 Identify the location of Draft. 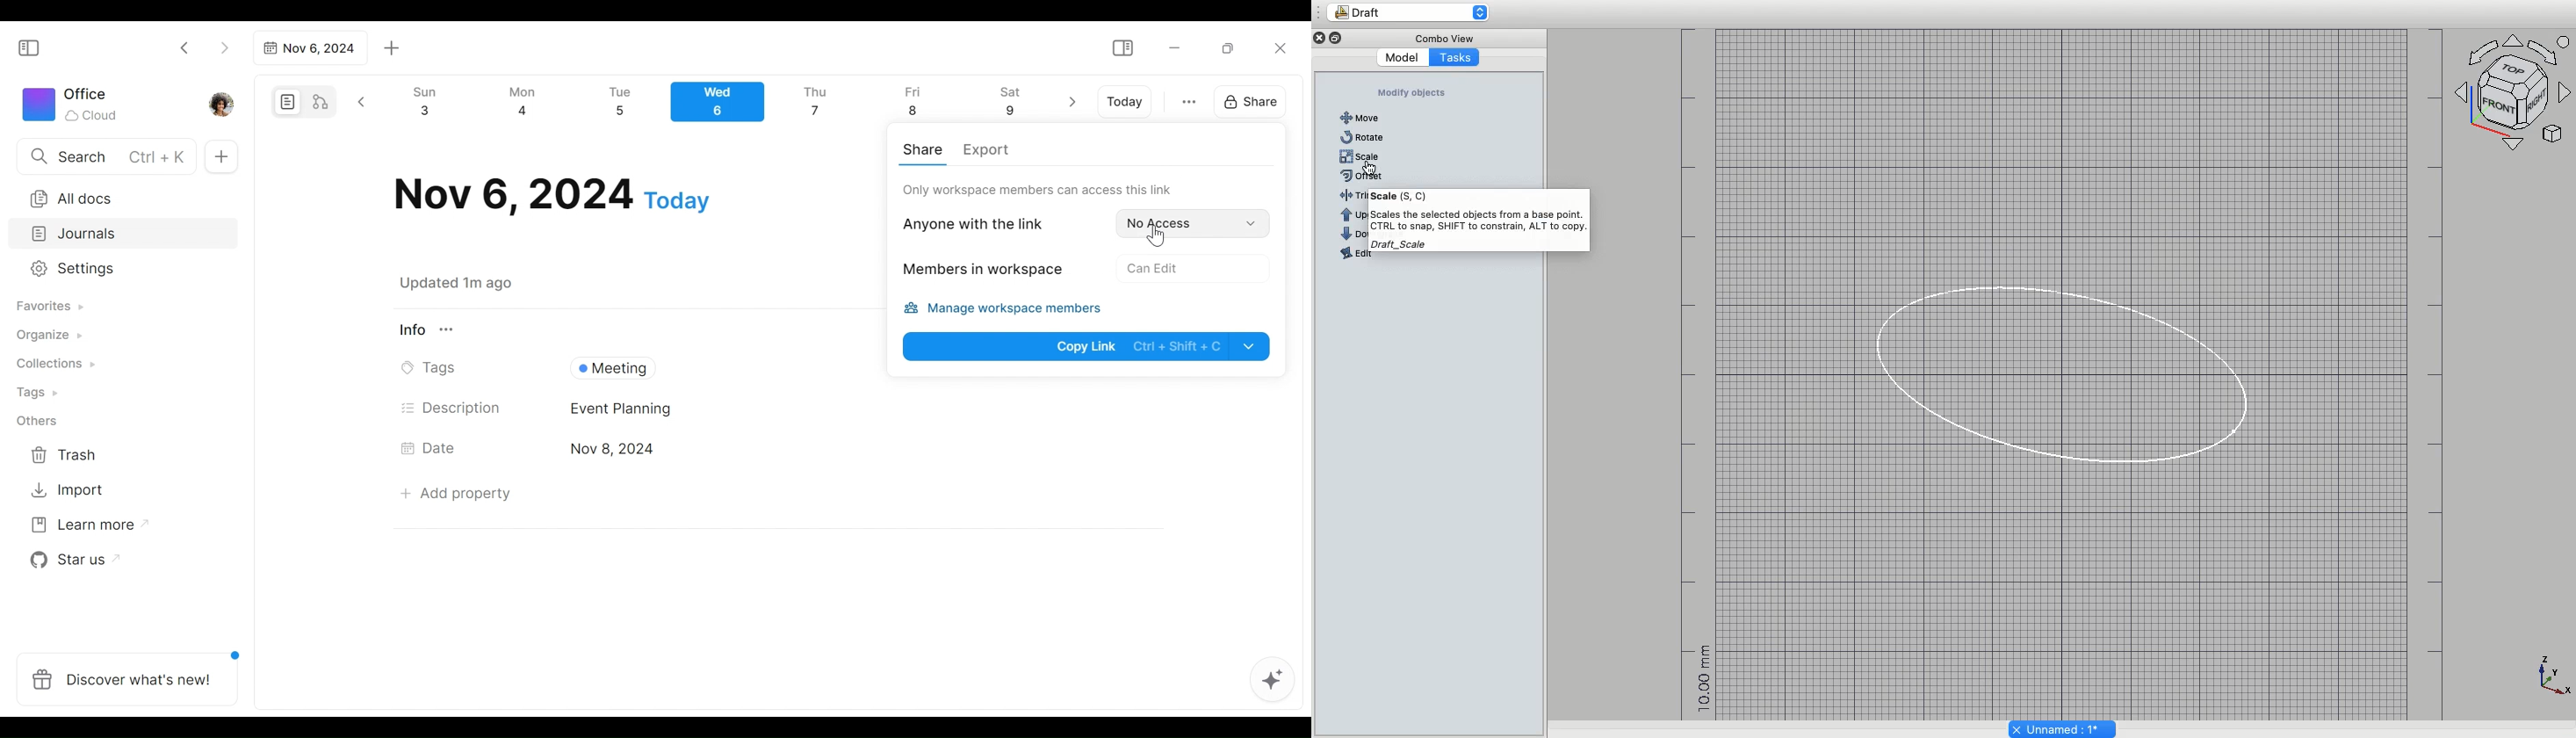
(1417, 13).